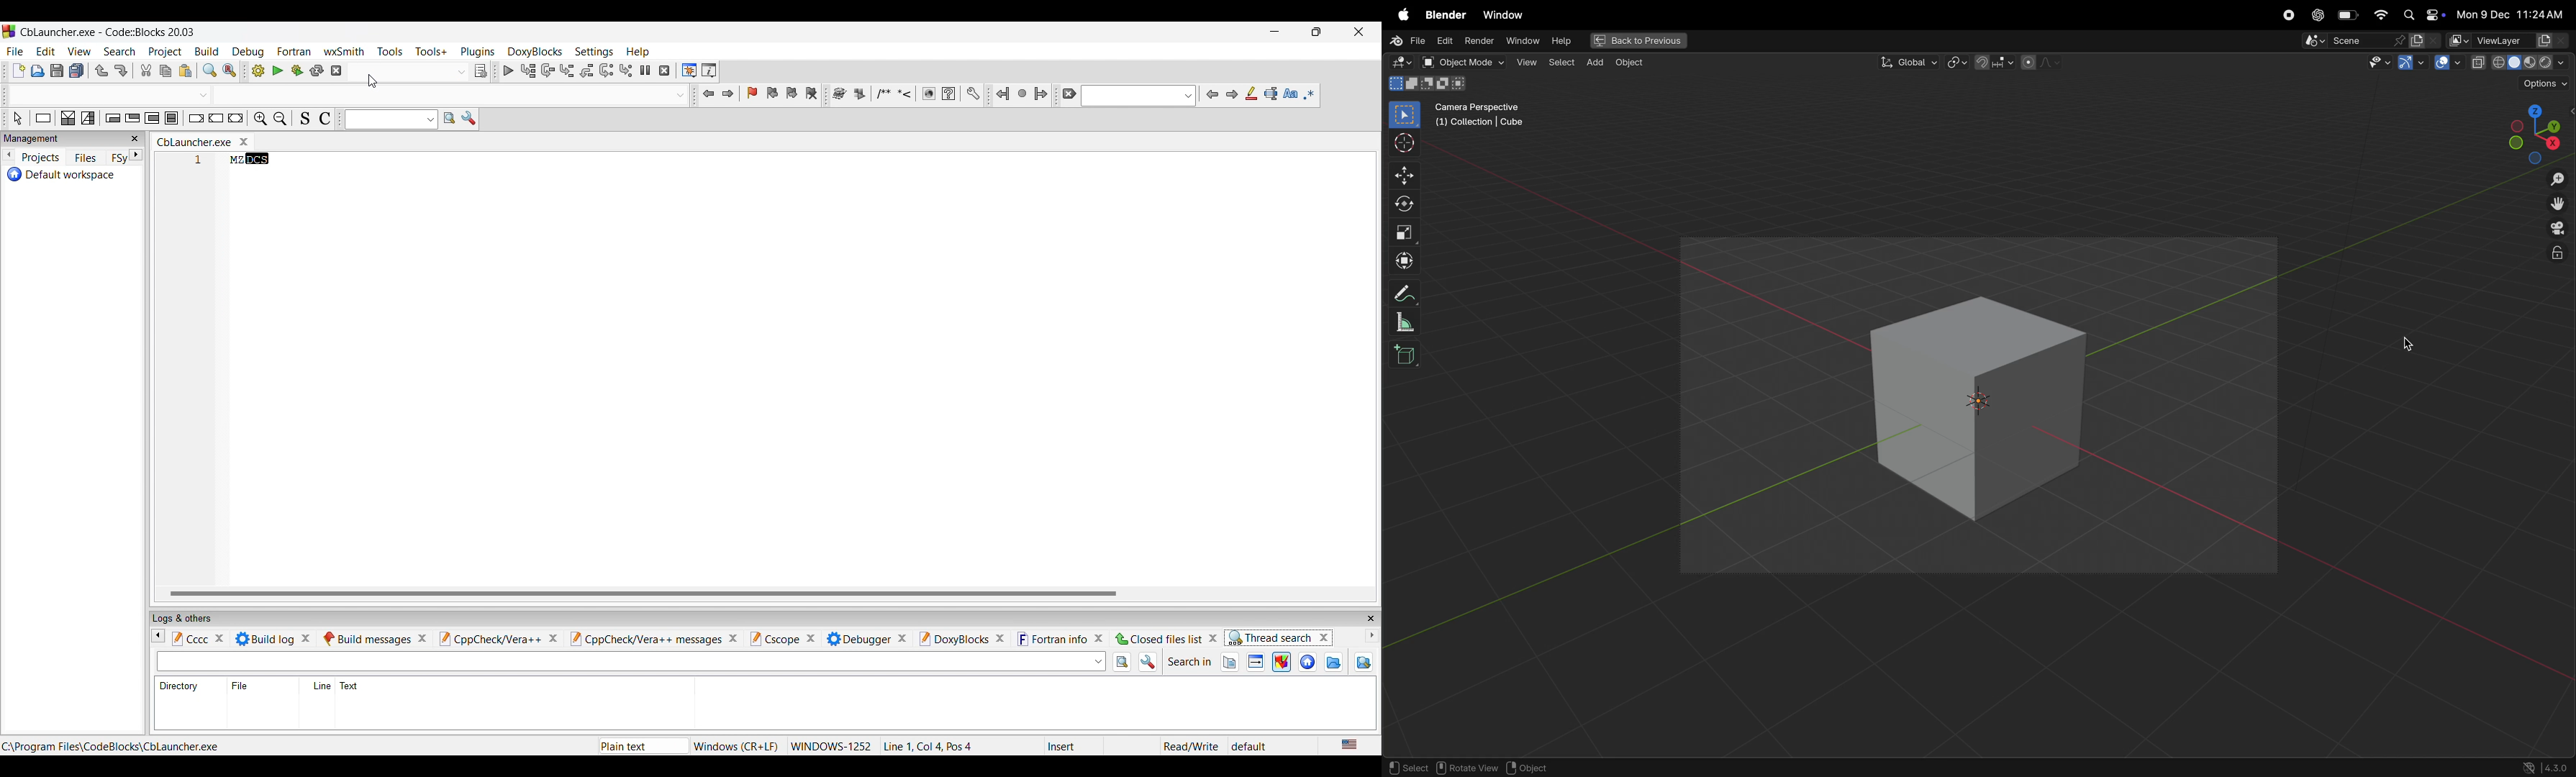 Image resolution: width=2576 pixels, height=784 pixels. What do you see at coordinates (1399, 12) in the screenshot?
I see `apple menu` at bounding box center [1399, 12].